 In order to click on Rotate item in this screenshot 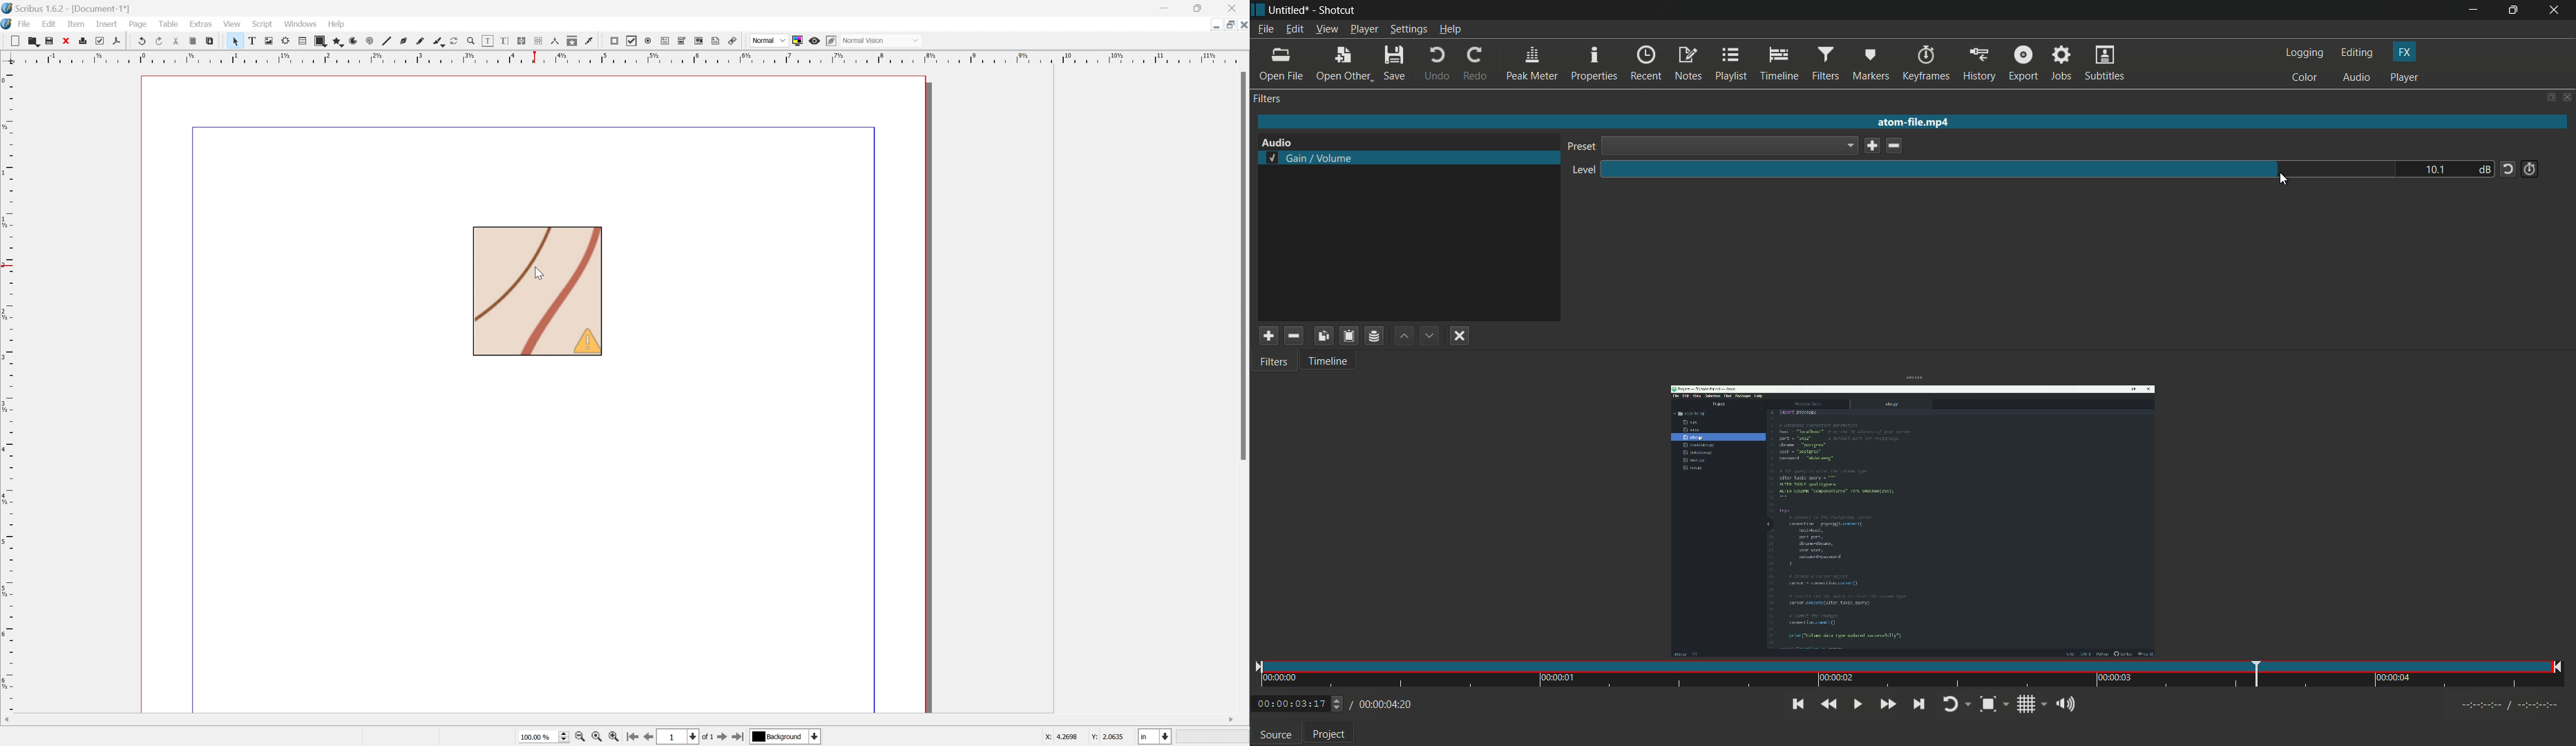, I will do `click(459, 42)`.